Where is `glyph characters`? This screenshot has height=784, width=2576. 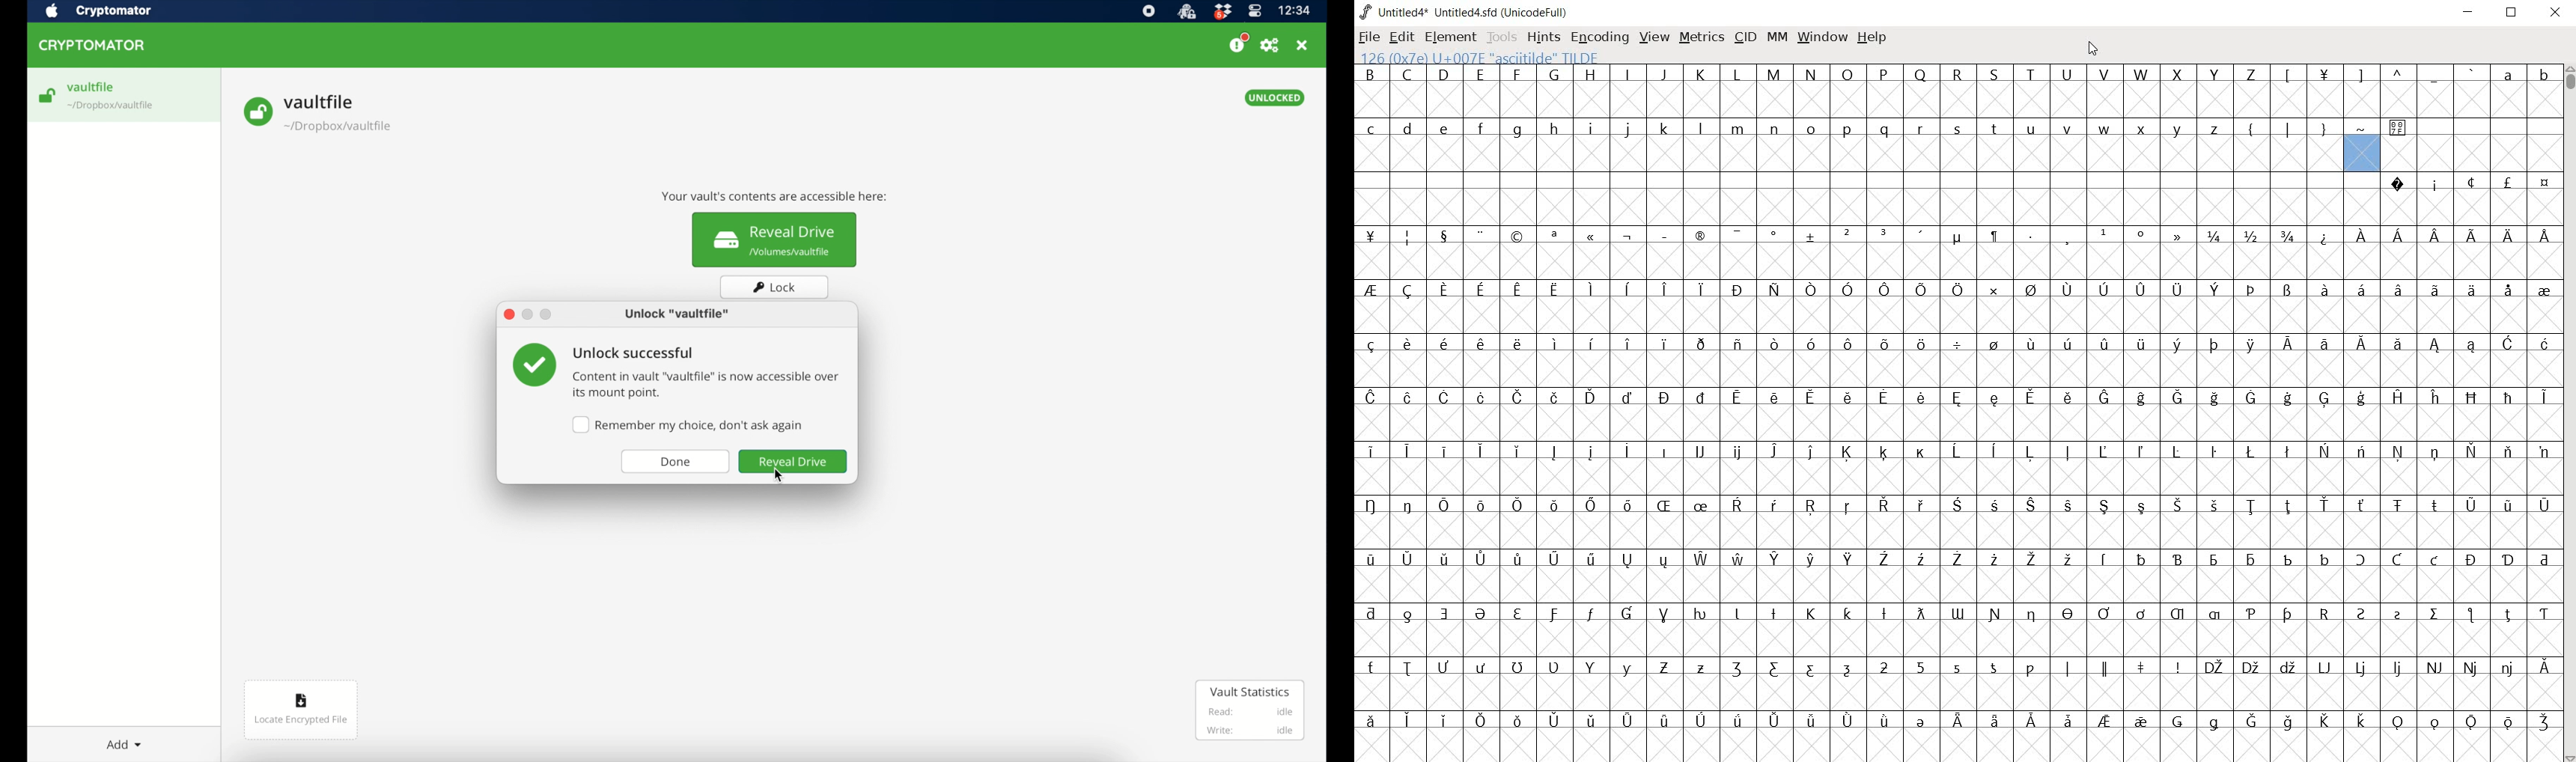
glyph characters is located at coordinates (1844, 408).